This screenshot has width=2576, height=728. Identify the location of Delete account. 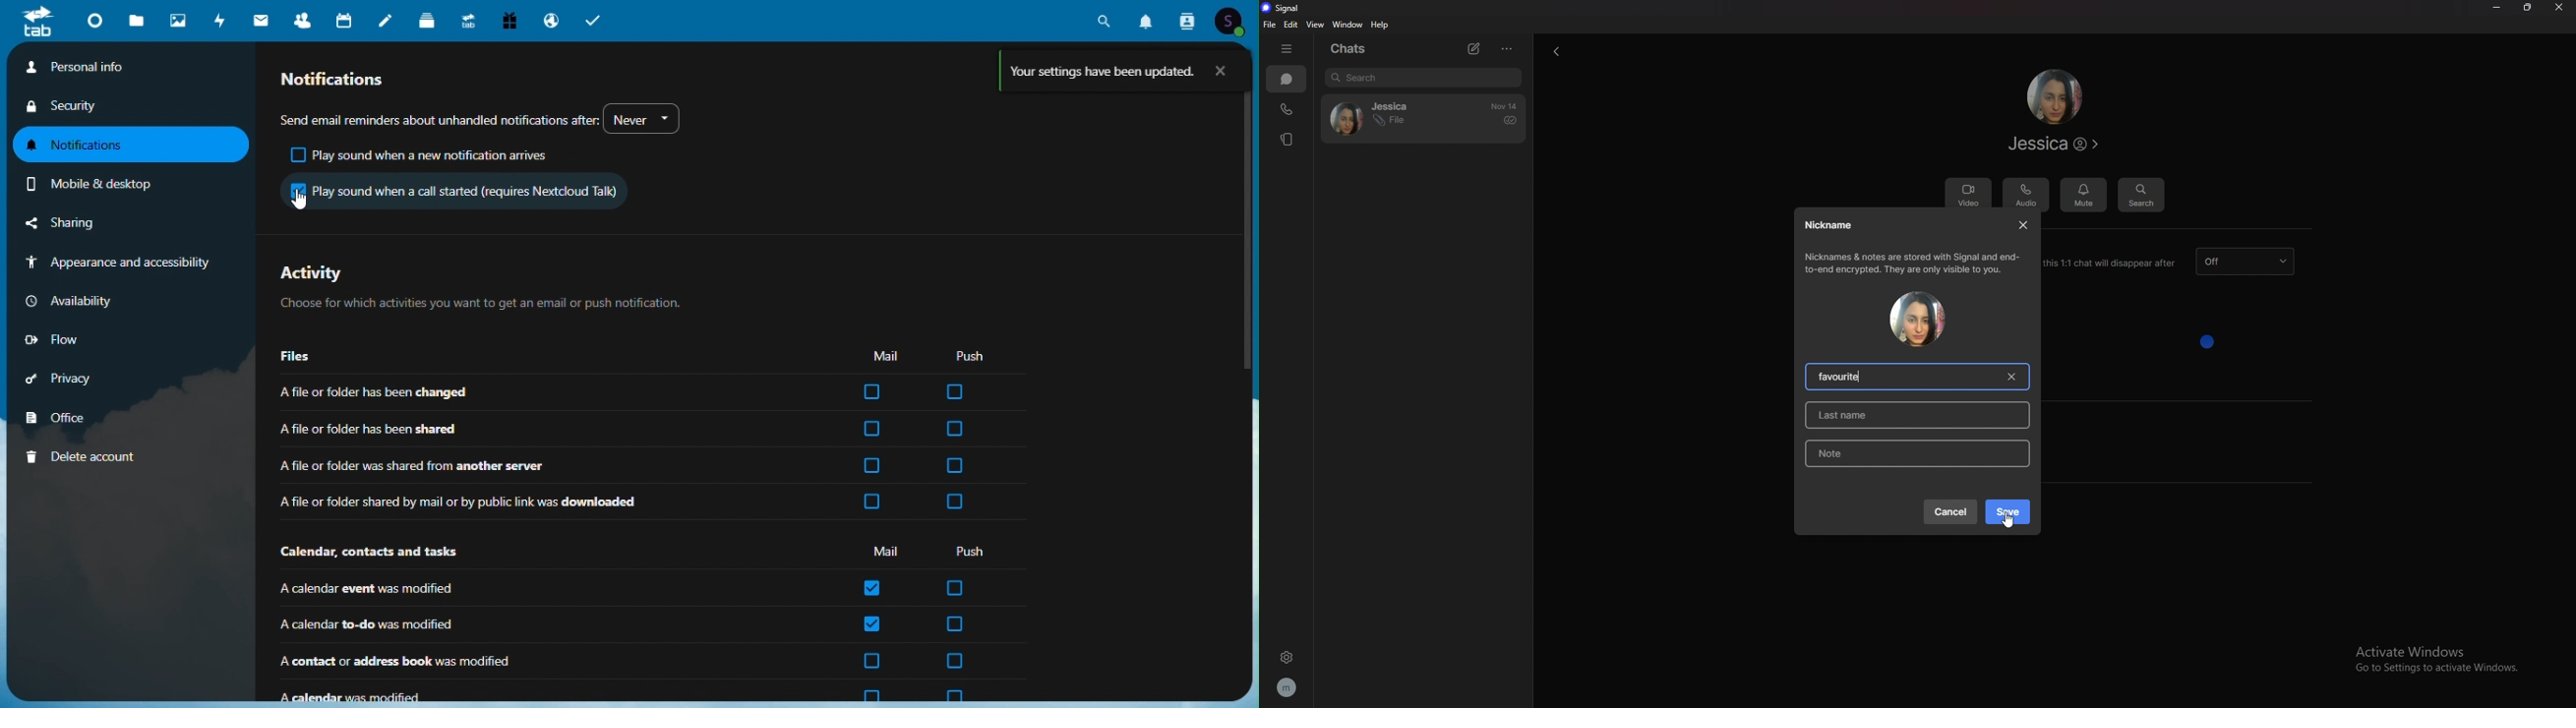
(81, 454).